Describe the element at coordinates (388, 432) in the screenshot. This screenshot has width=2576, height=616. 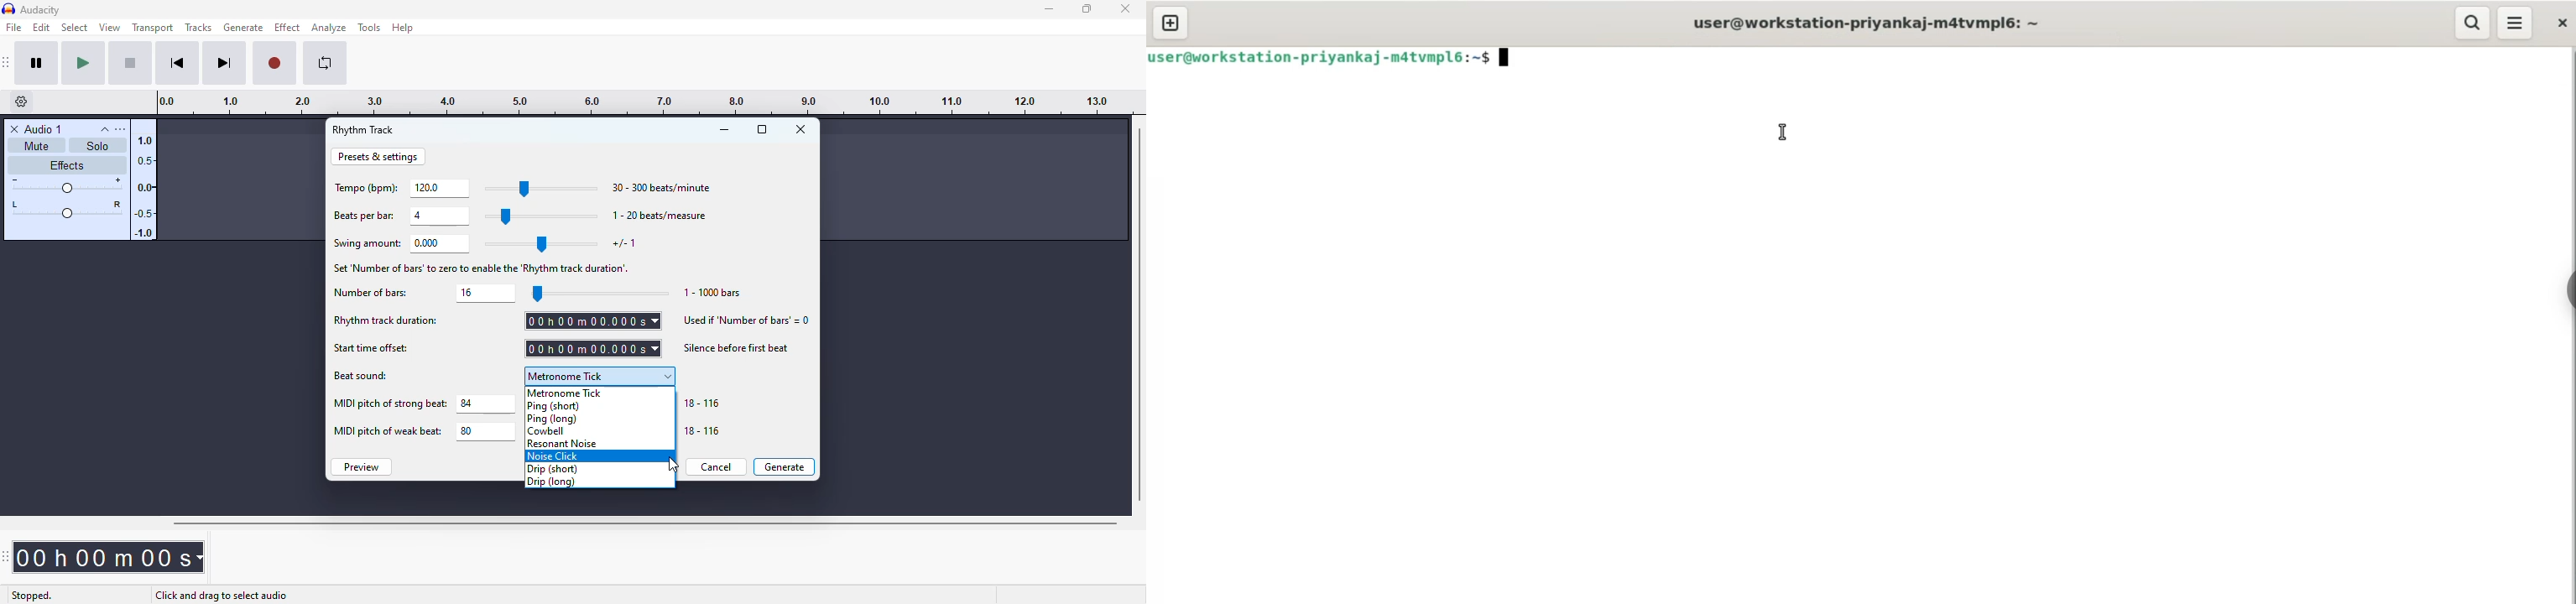
I see `MIDI pitch of weak beat` at that location.